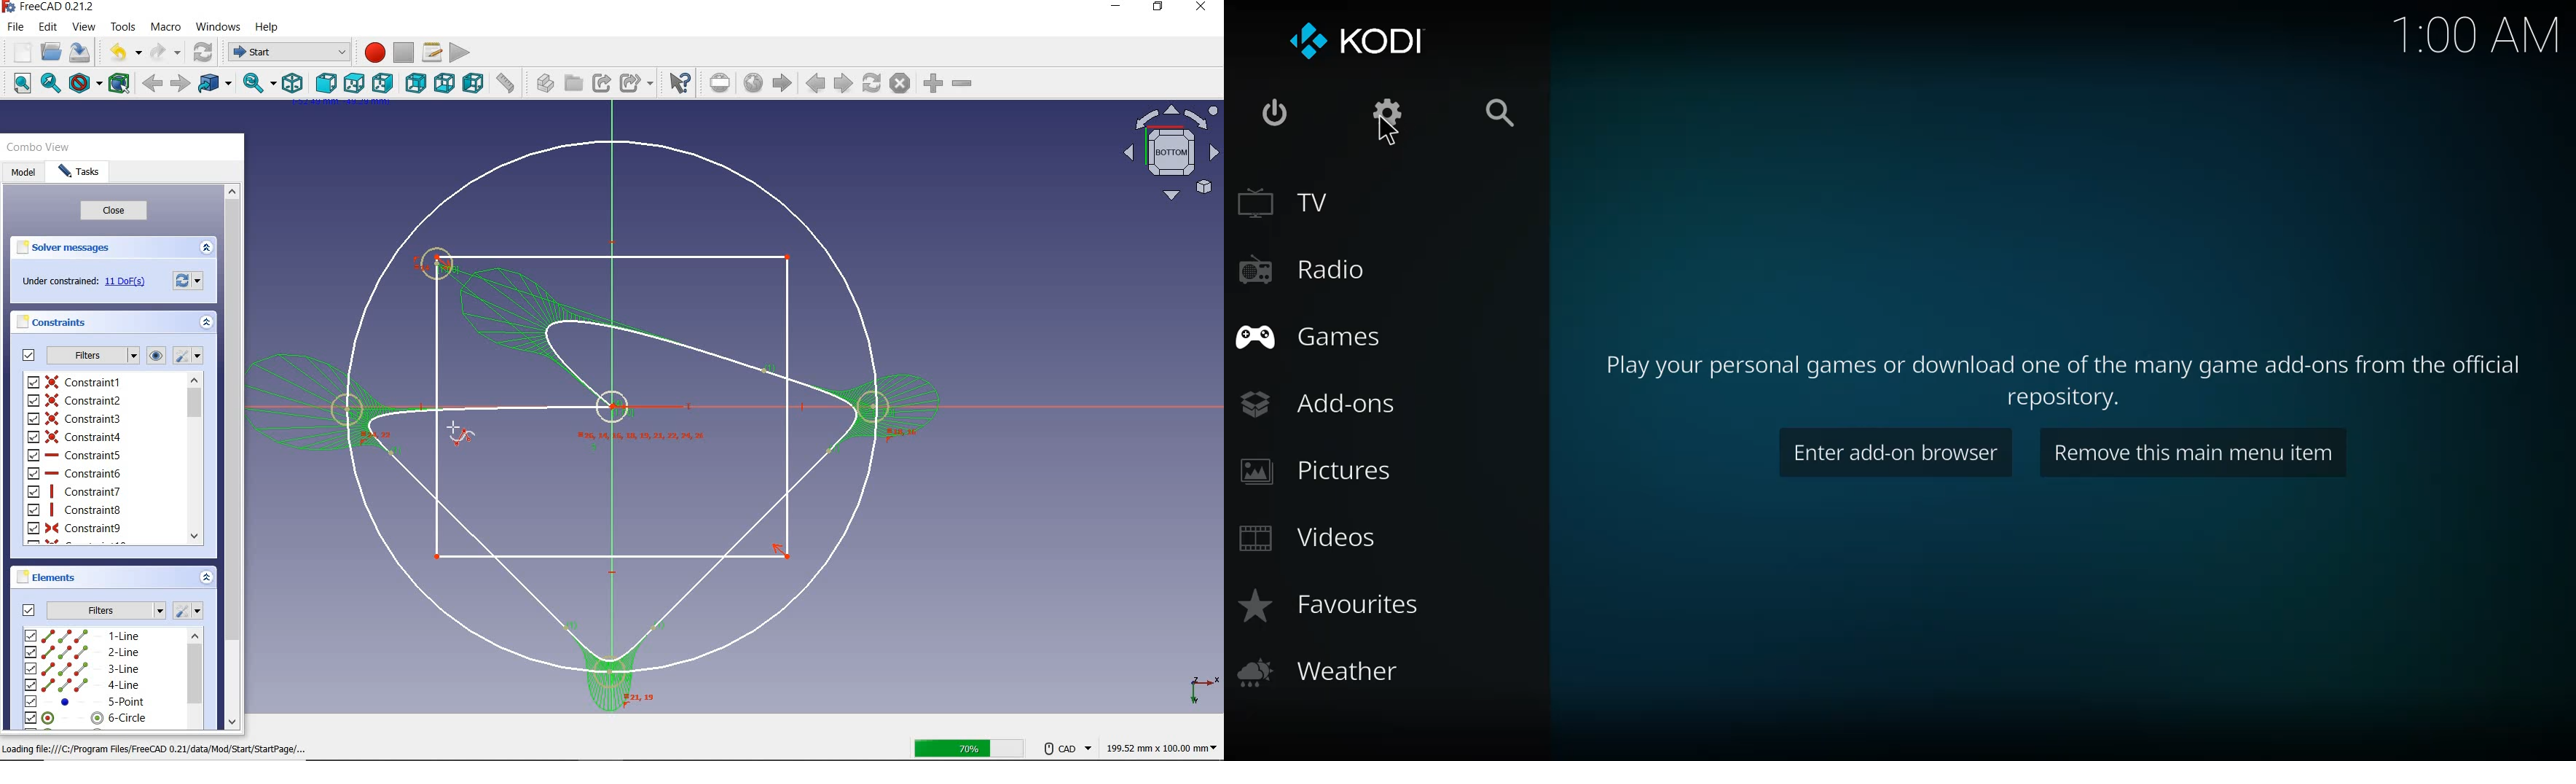 The image size is (2576, 784). I want to click on constraint9, so click(75, 528).